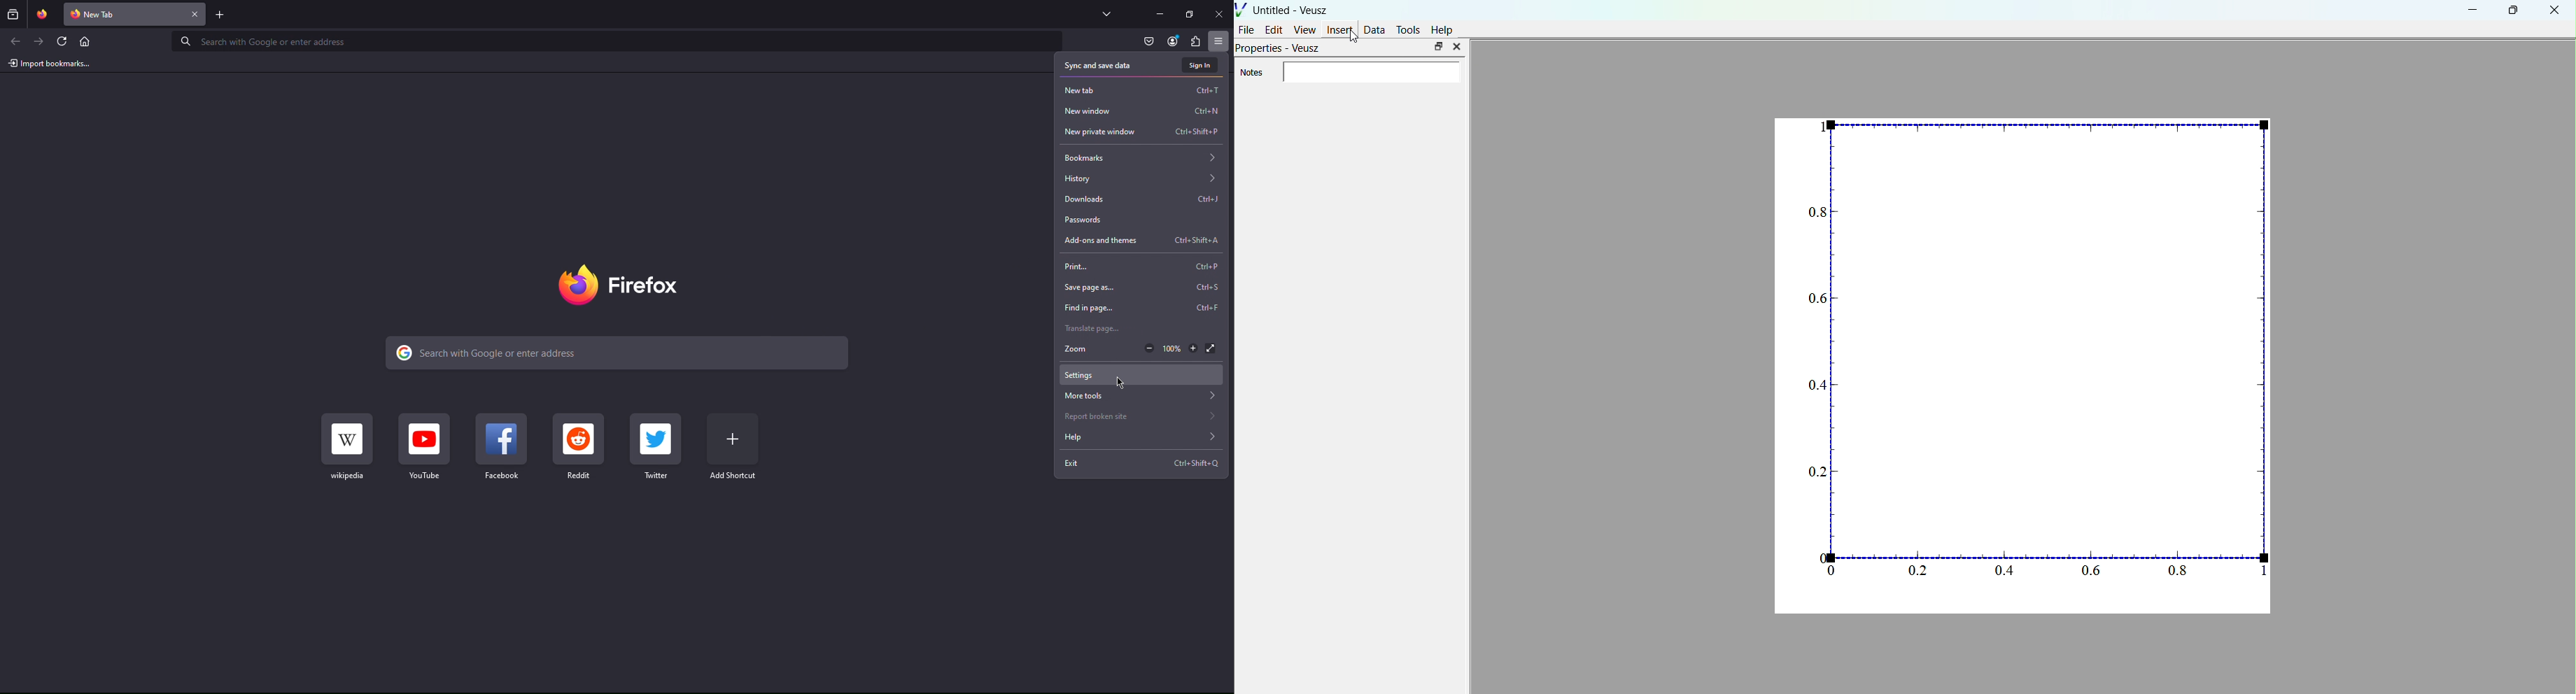  Describe the element at coordinates (1141, 220) in the screenshot. I see `Passwords` at that location.